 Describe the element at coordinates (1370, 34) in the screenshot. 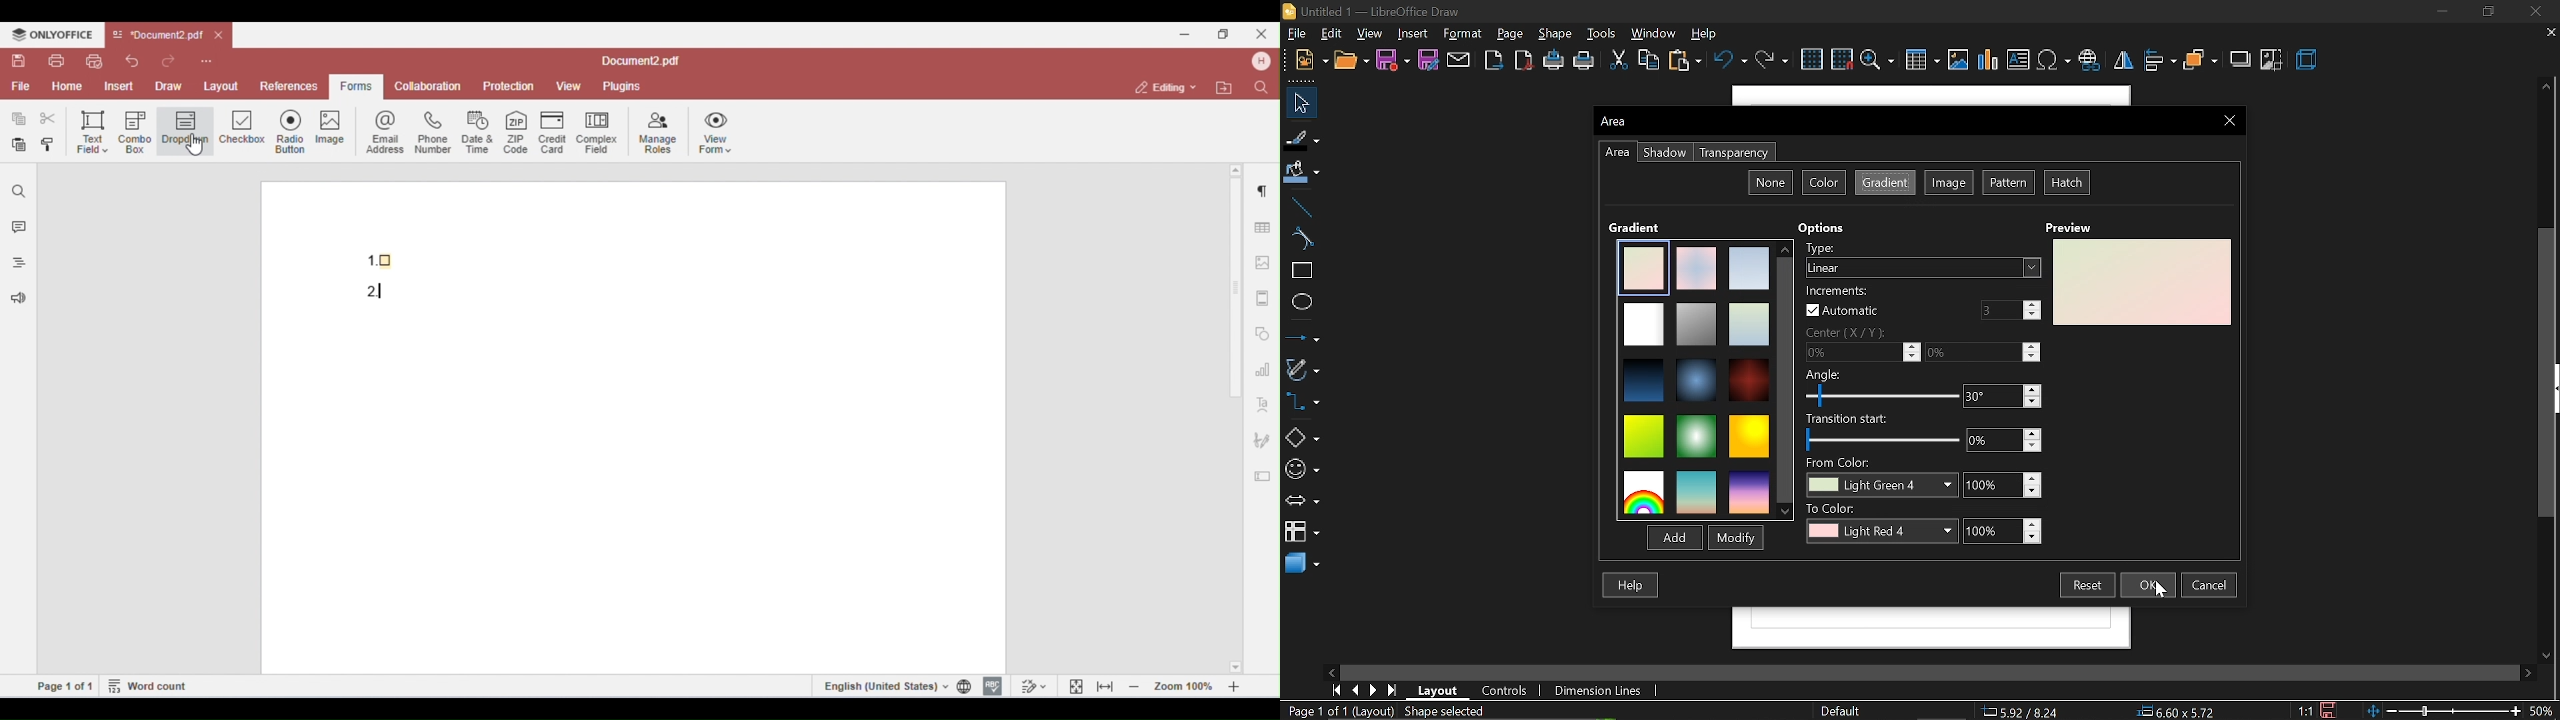

I see `view` at that location.